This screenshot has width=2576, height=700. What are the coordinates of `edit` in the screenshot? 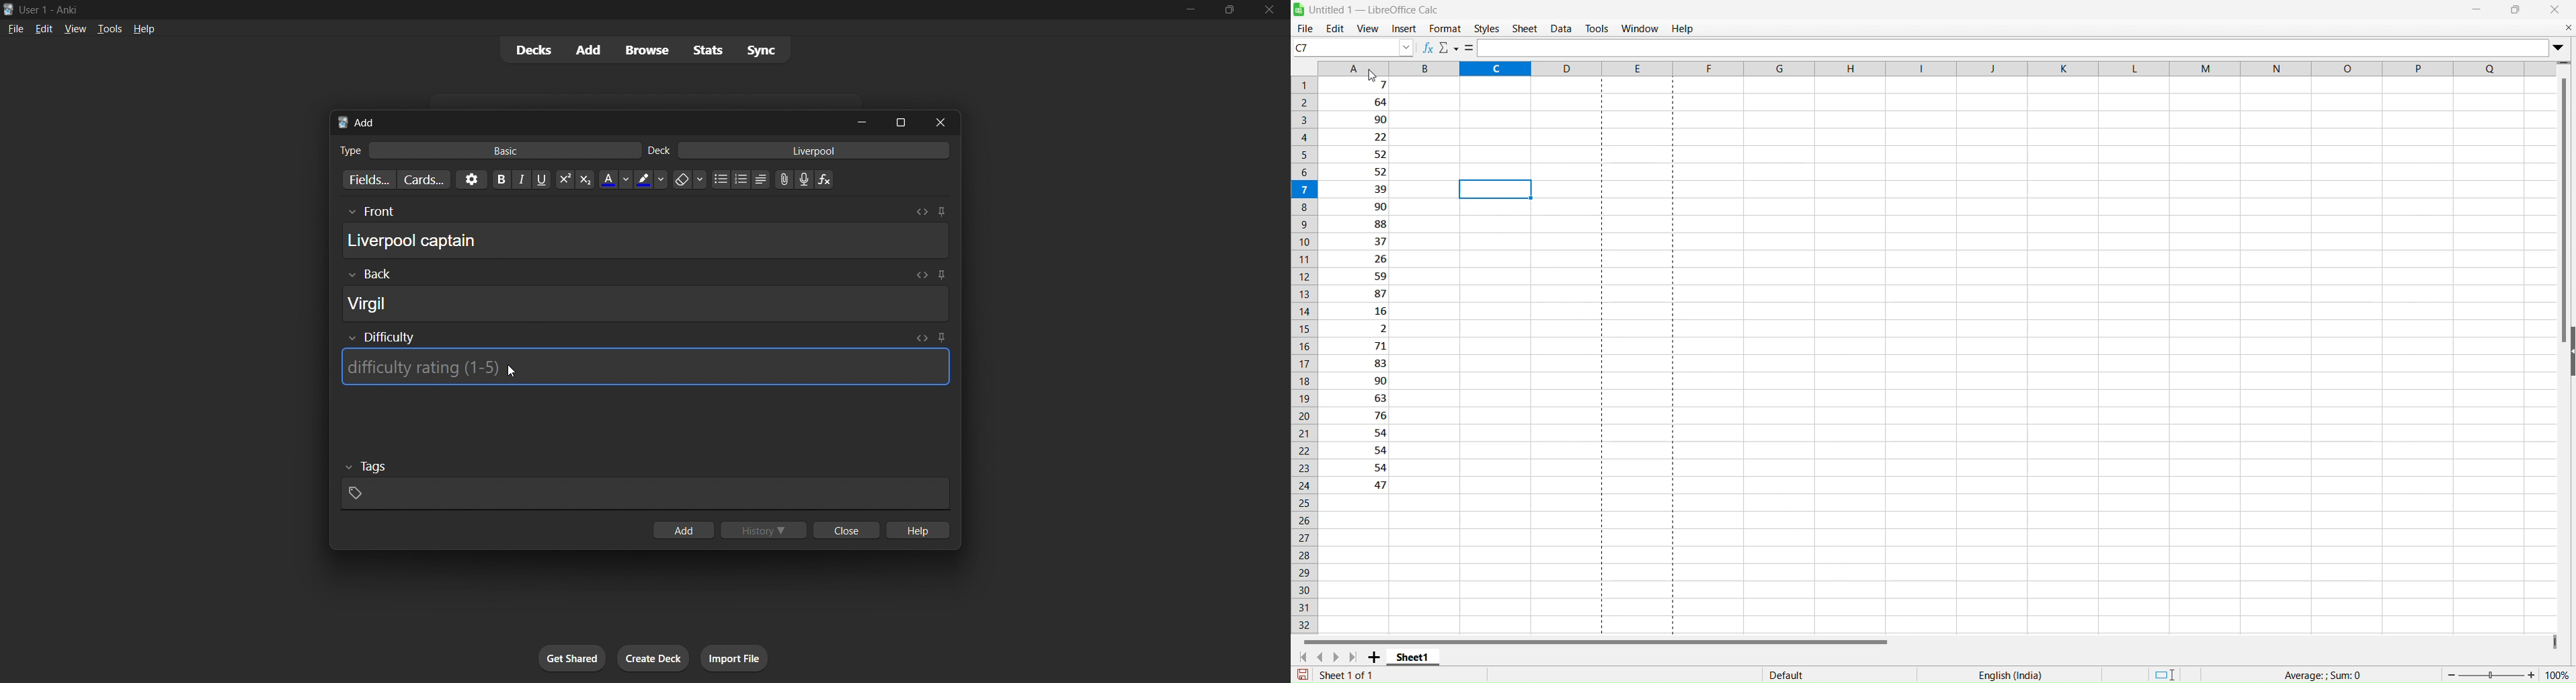 It's located at (44, 28).